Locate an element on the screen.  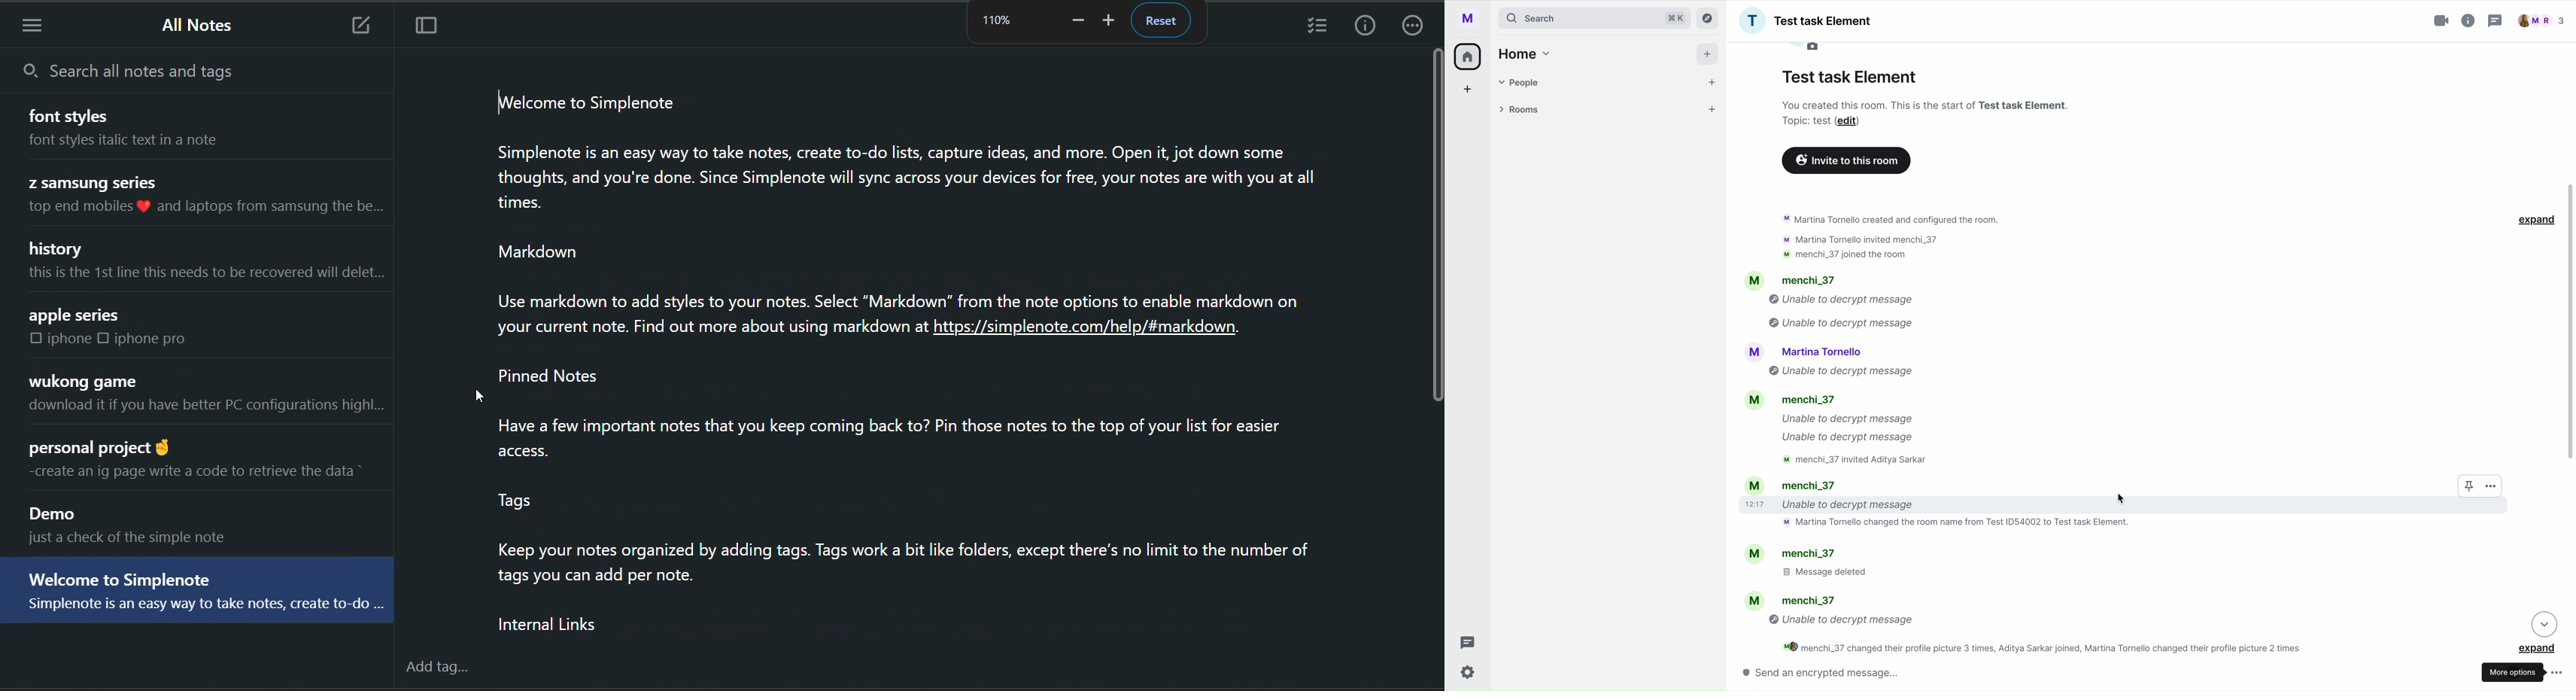
home is located at coordinates (1468, 56).